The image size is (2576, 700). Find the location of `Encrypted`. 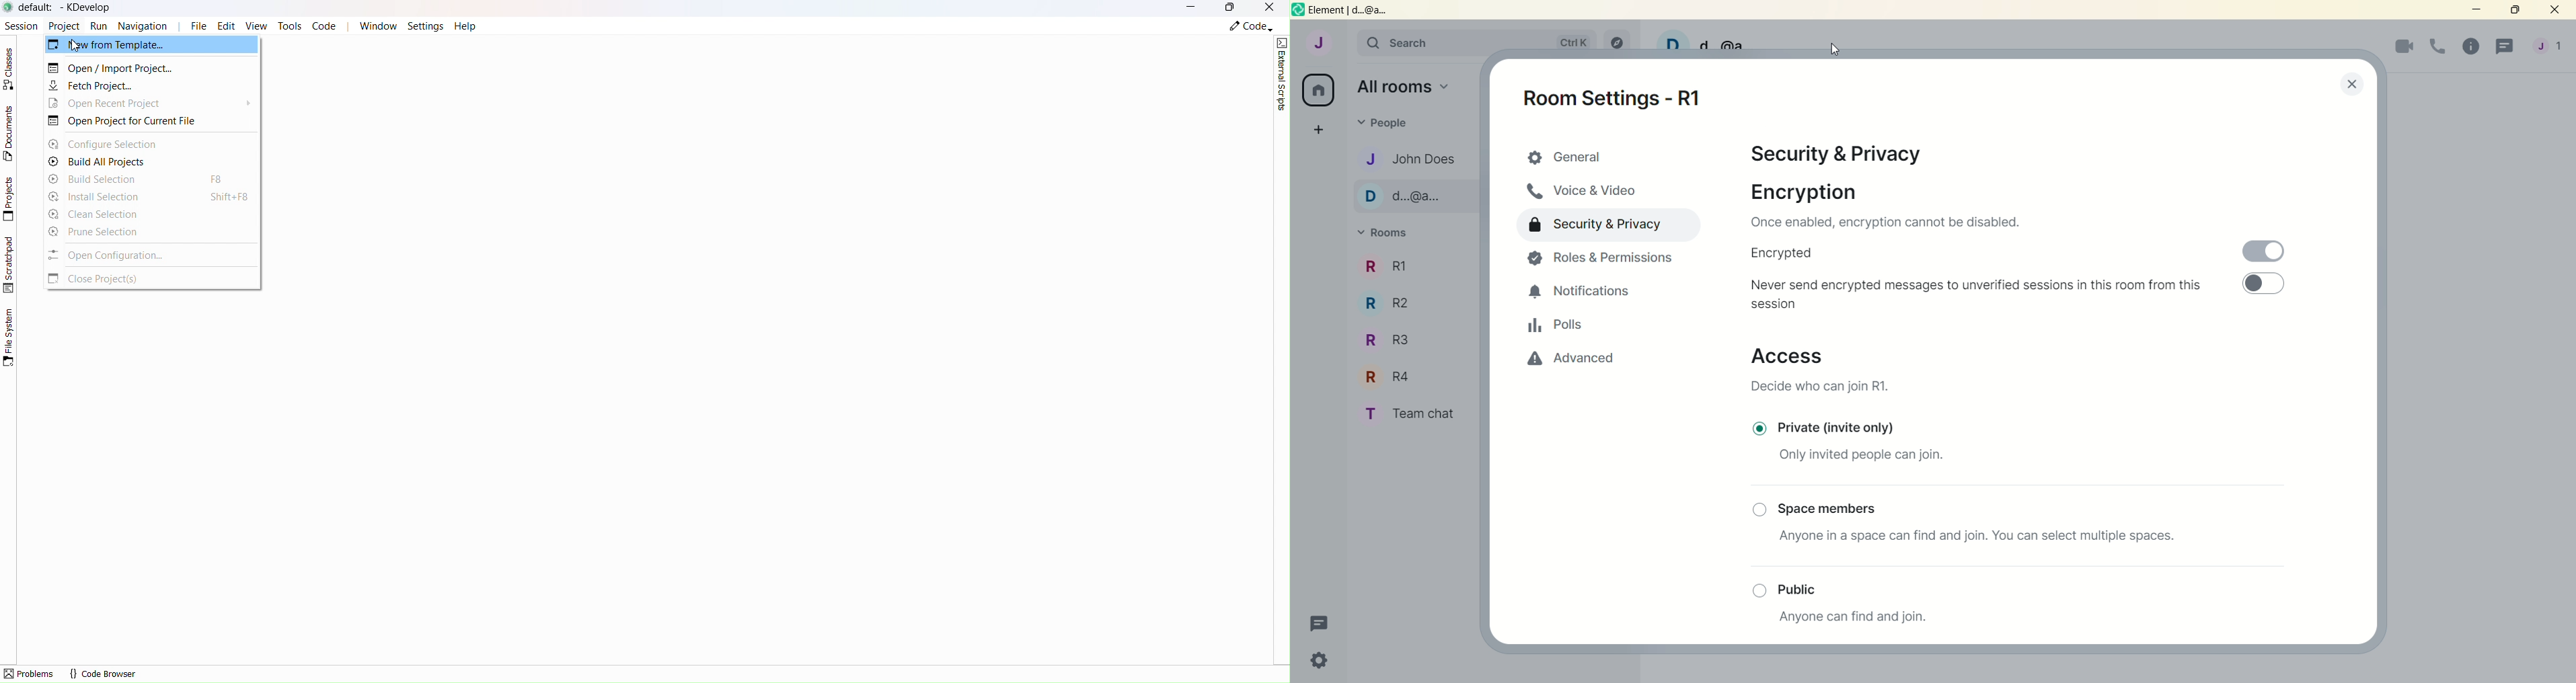

Encrypted is located at coordinates (1786, 252).